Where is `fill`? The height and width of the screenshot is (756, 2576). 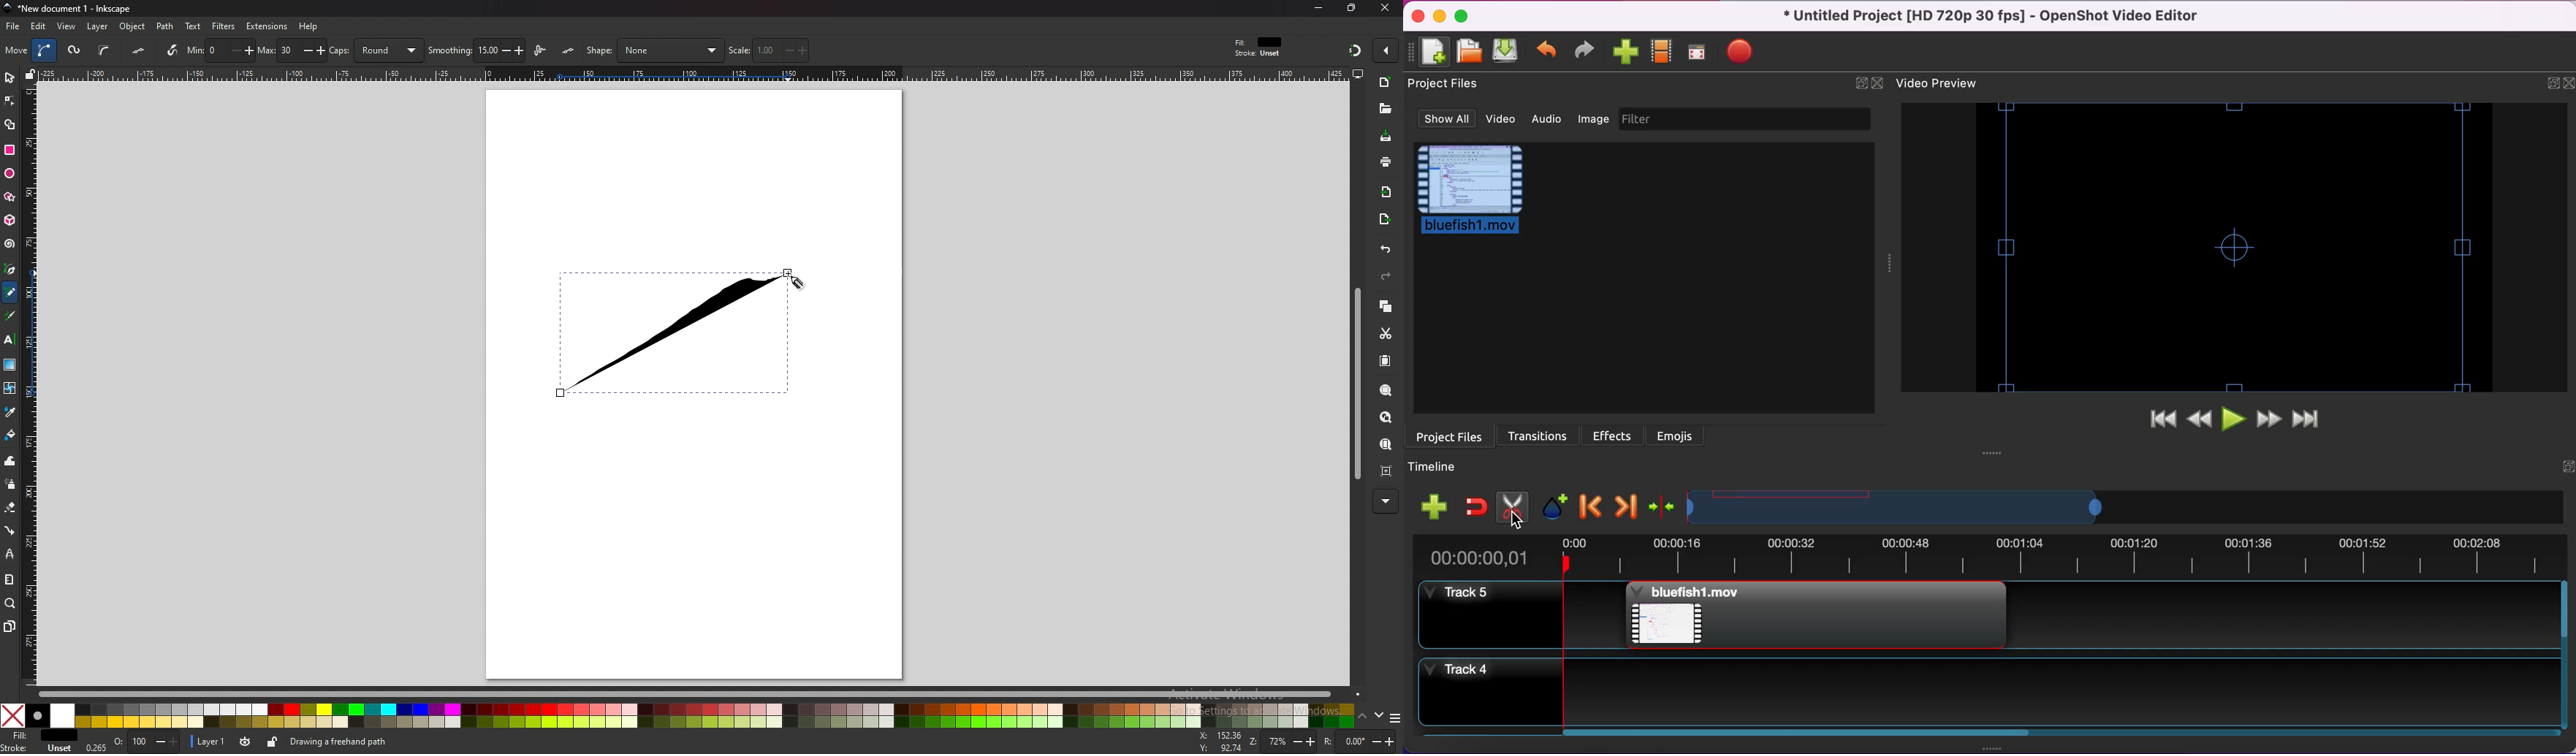 fill is located at coordinates (45, 734).